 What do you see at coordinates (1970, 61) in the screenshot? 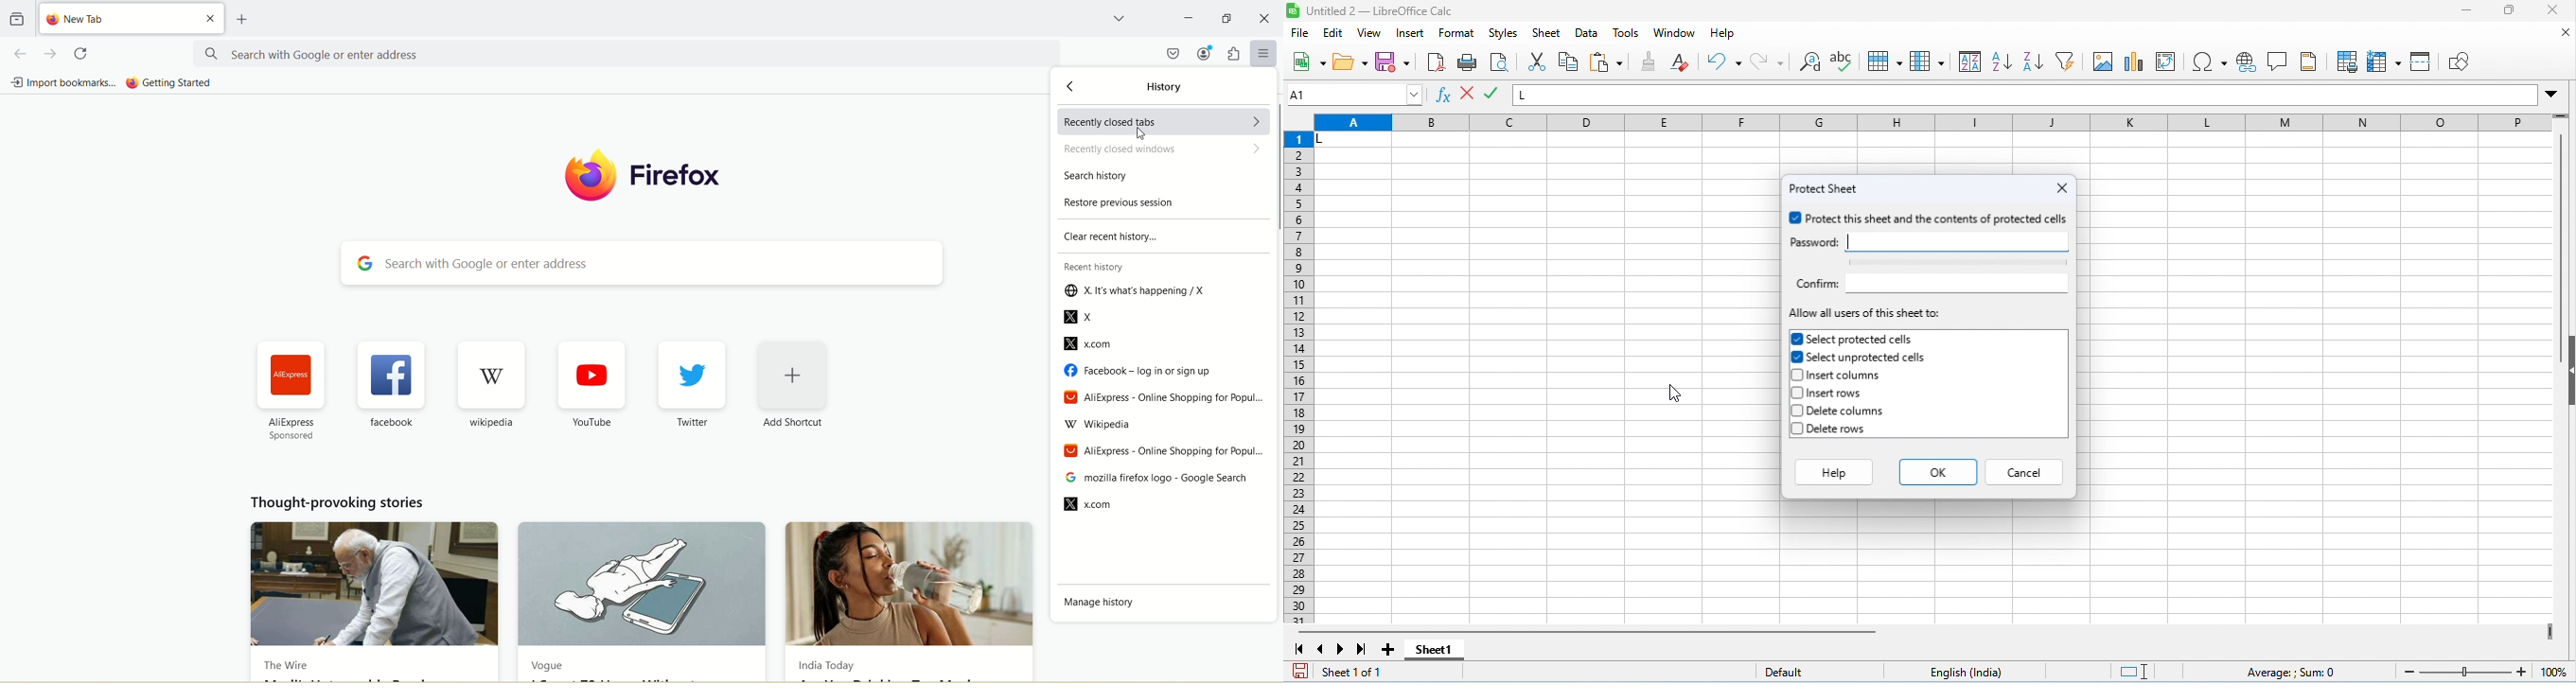
I see `sort` at bounding box center [1970, 61].